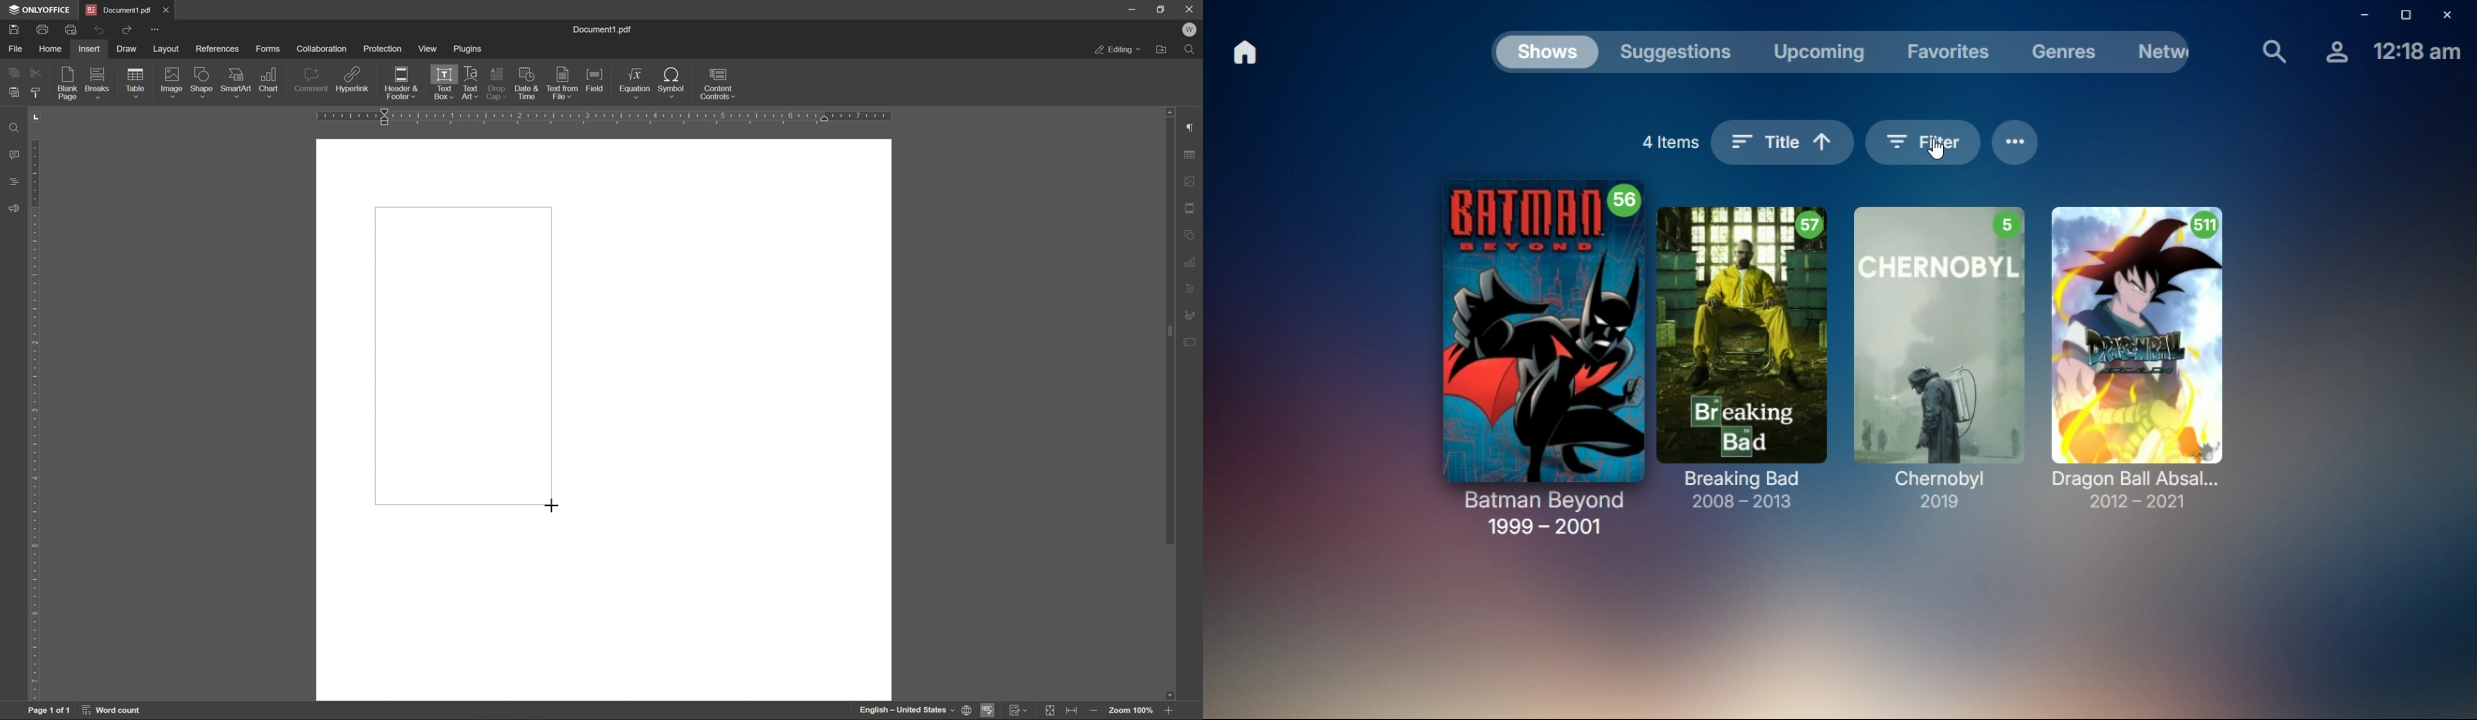 The image size is (2492, 728). I want to click on document1.pdf, so click(602, 30).